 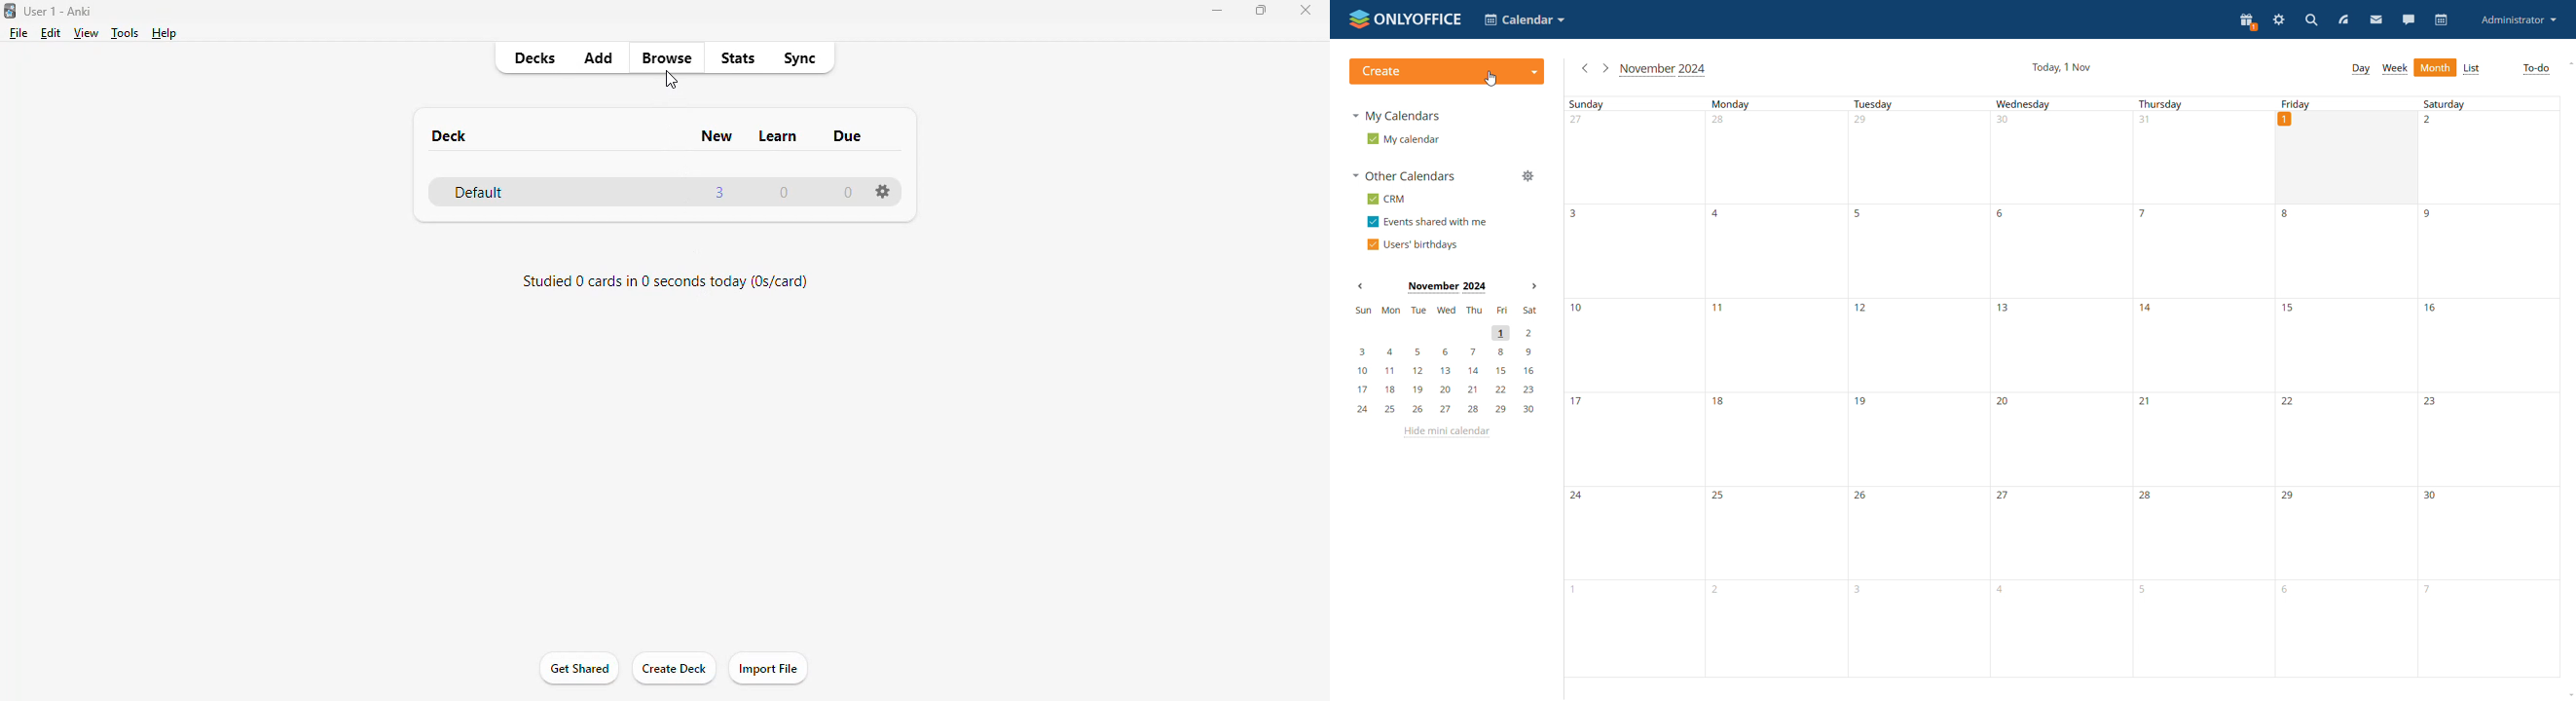 I want to click on present, so click(x=2248, y=22).